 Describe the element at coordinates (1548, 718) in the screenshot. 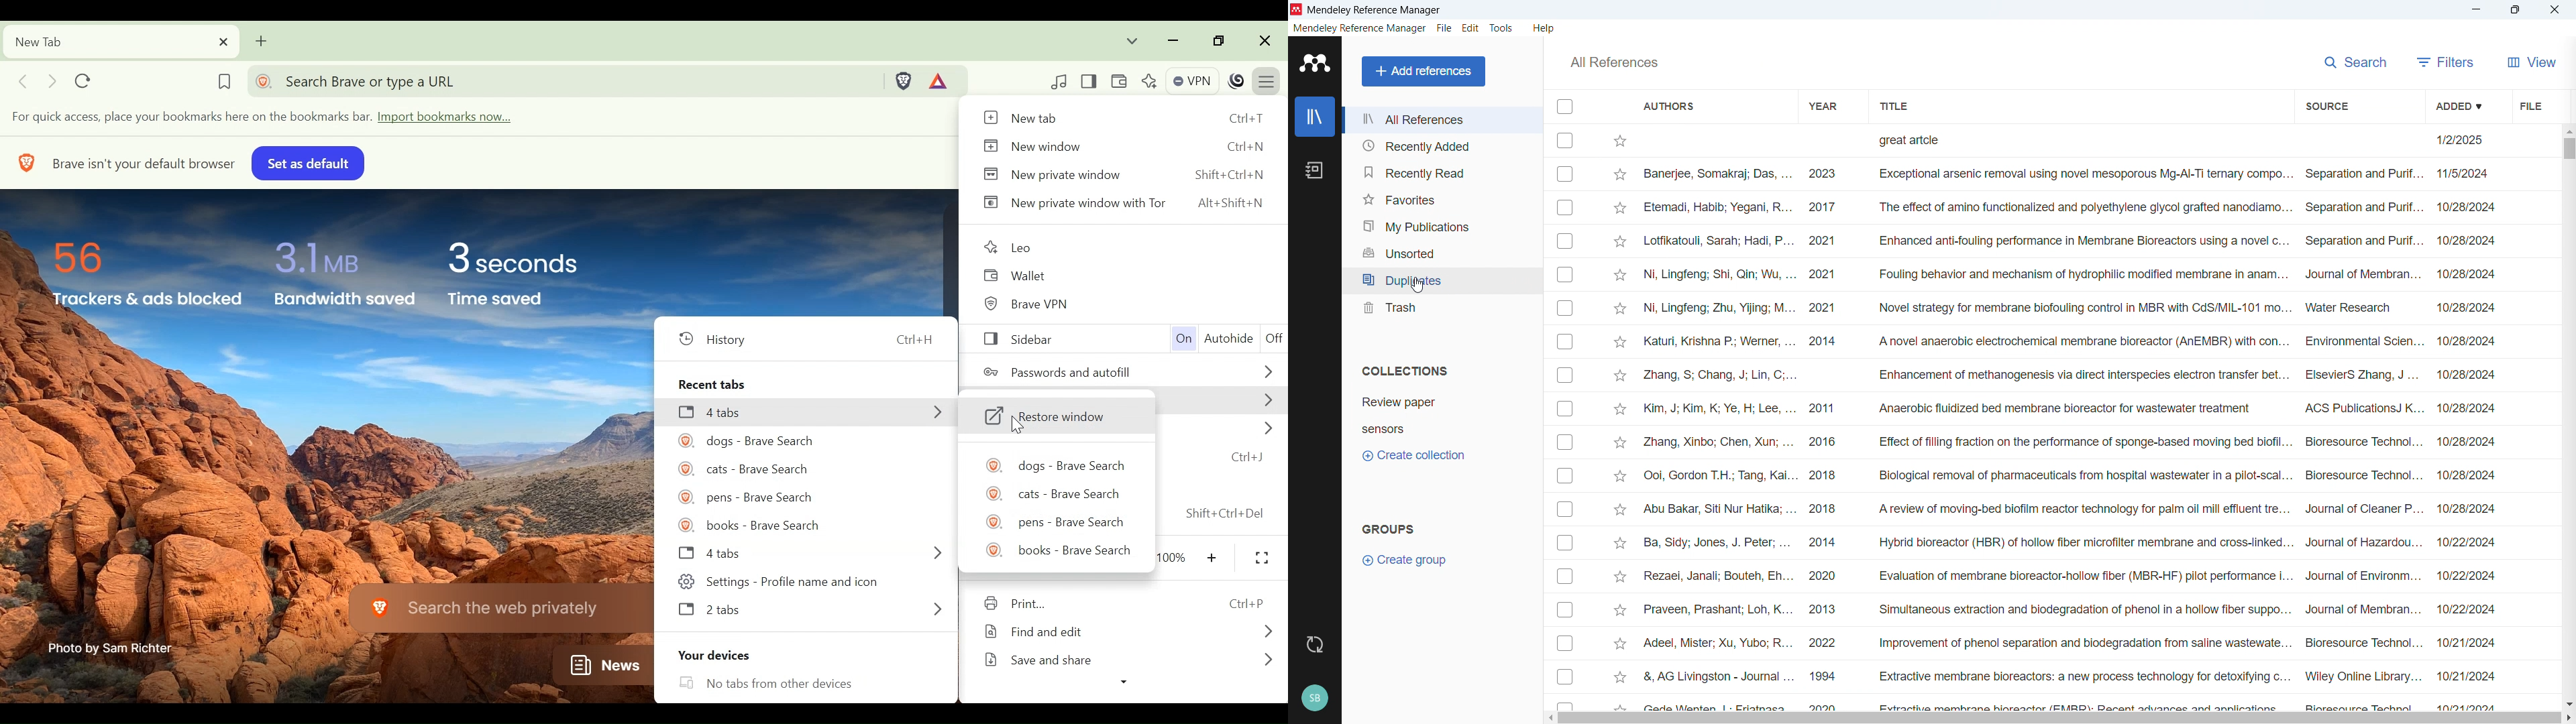

I see `Scroll right ` at that location.